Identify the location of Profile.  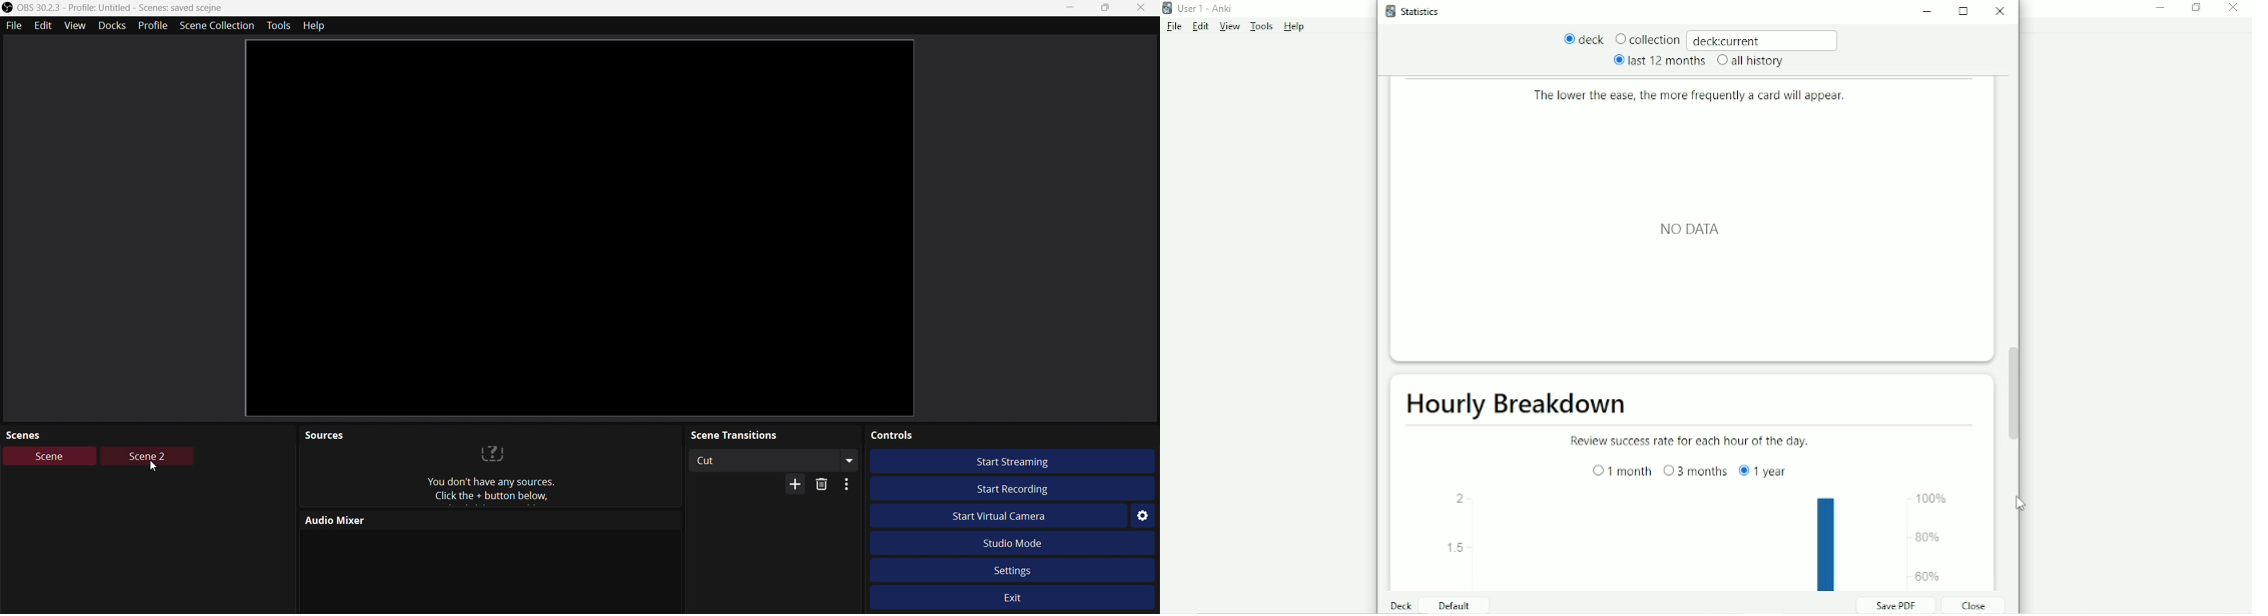
(153, 27).